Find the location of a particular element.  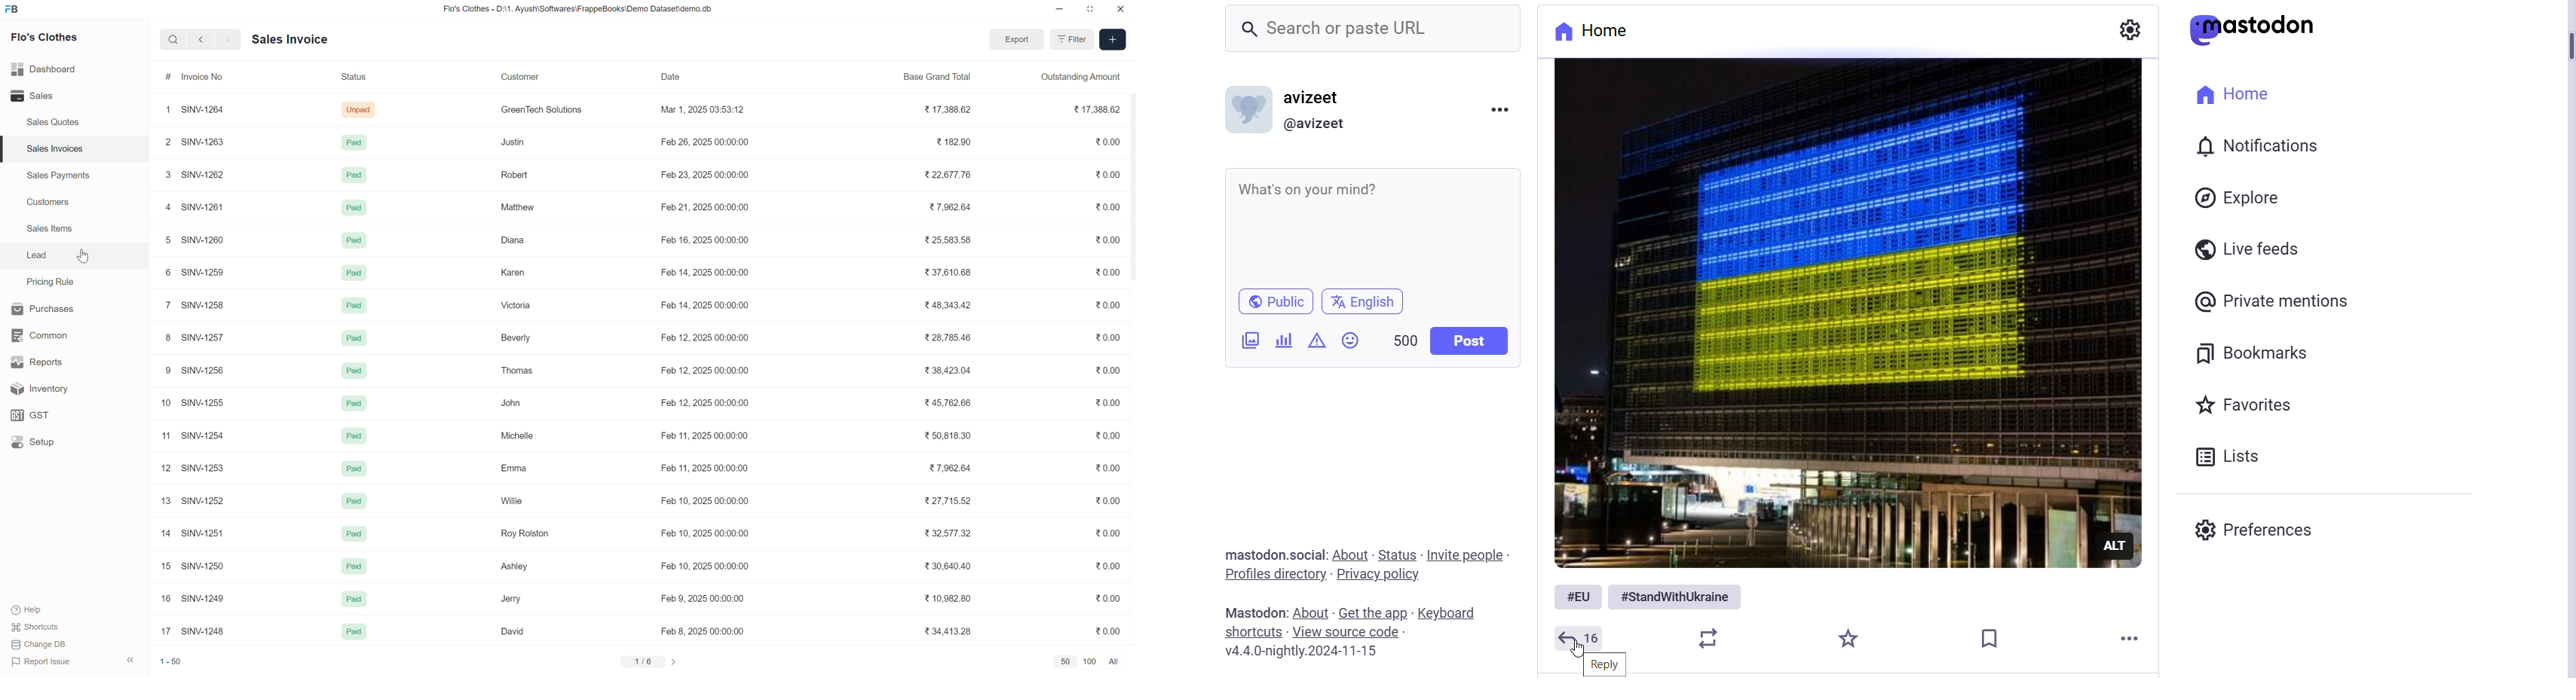

Customers is located at coordinates (53, 202).